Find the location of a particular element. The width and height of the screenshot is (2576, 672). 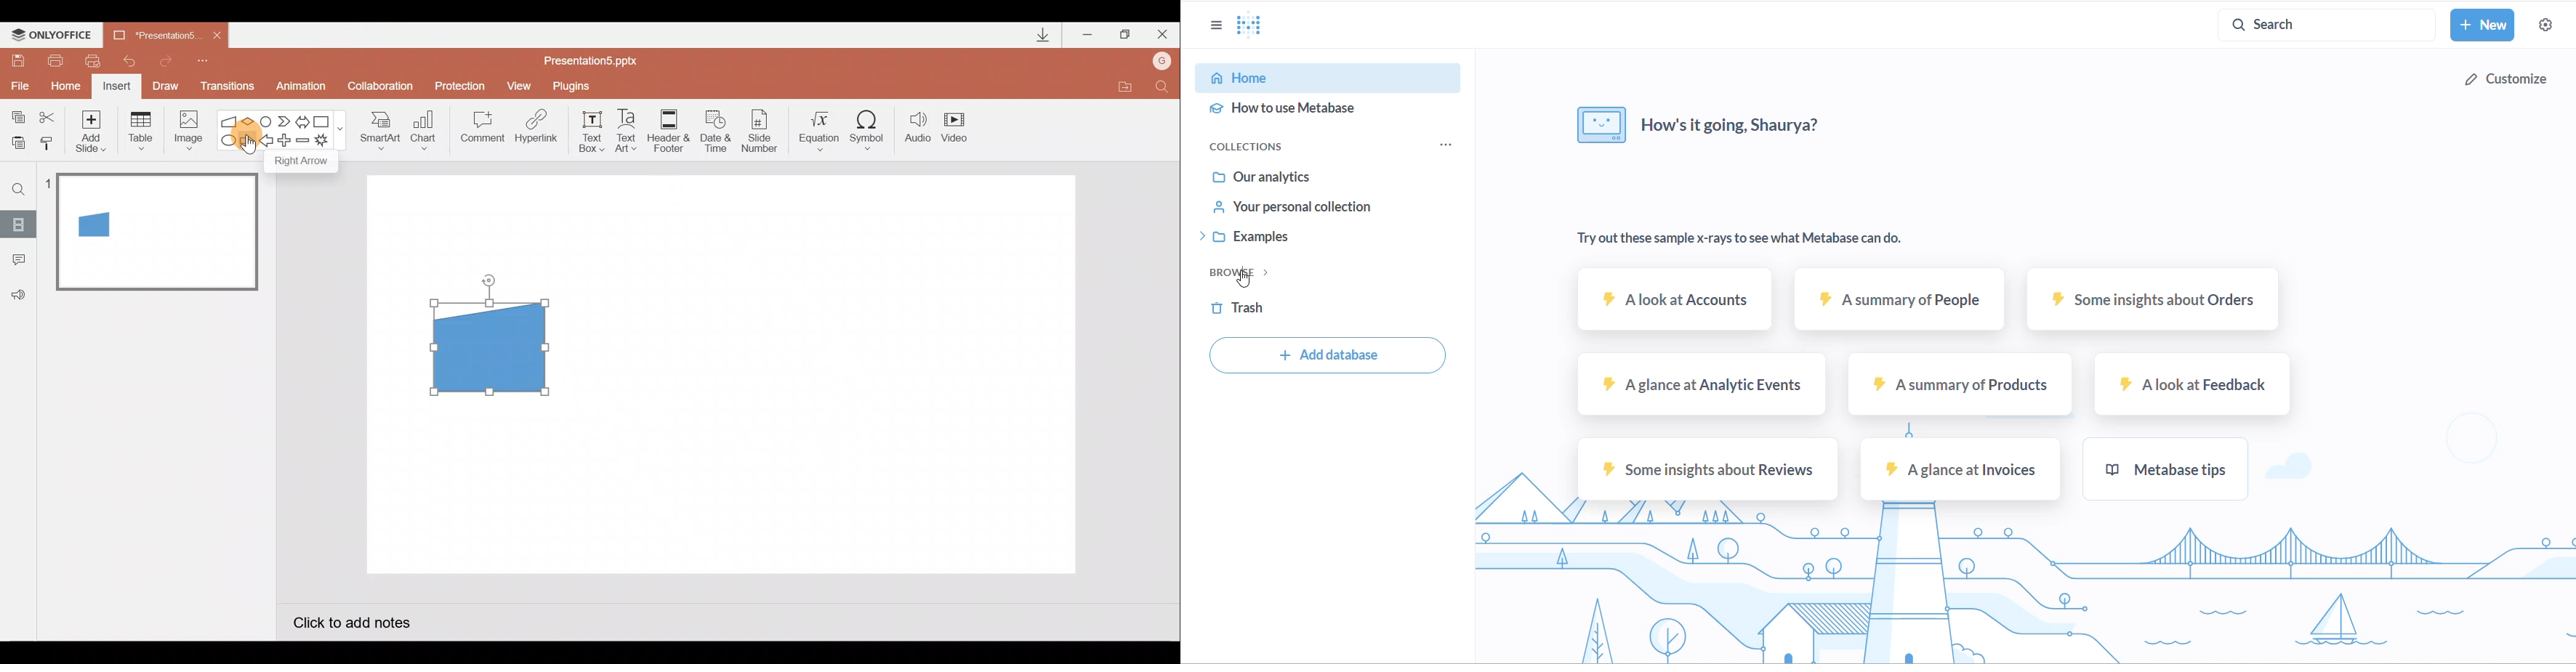

Transitions is located at coordinates (225, 87).